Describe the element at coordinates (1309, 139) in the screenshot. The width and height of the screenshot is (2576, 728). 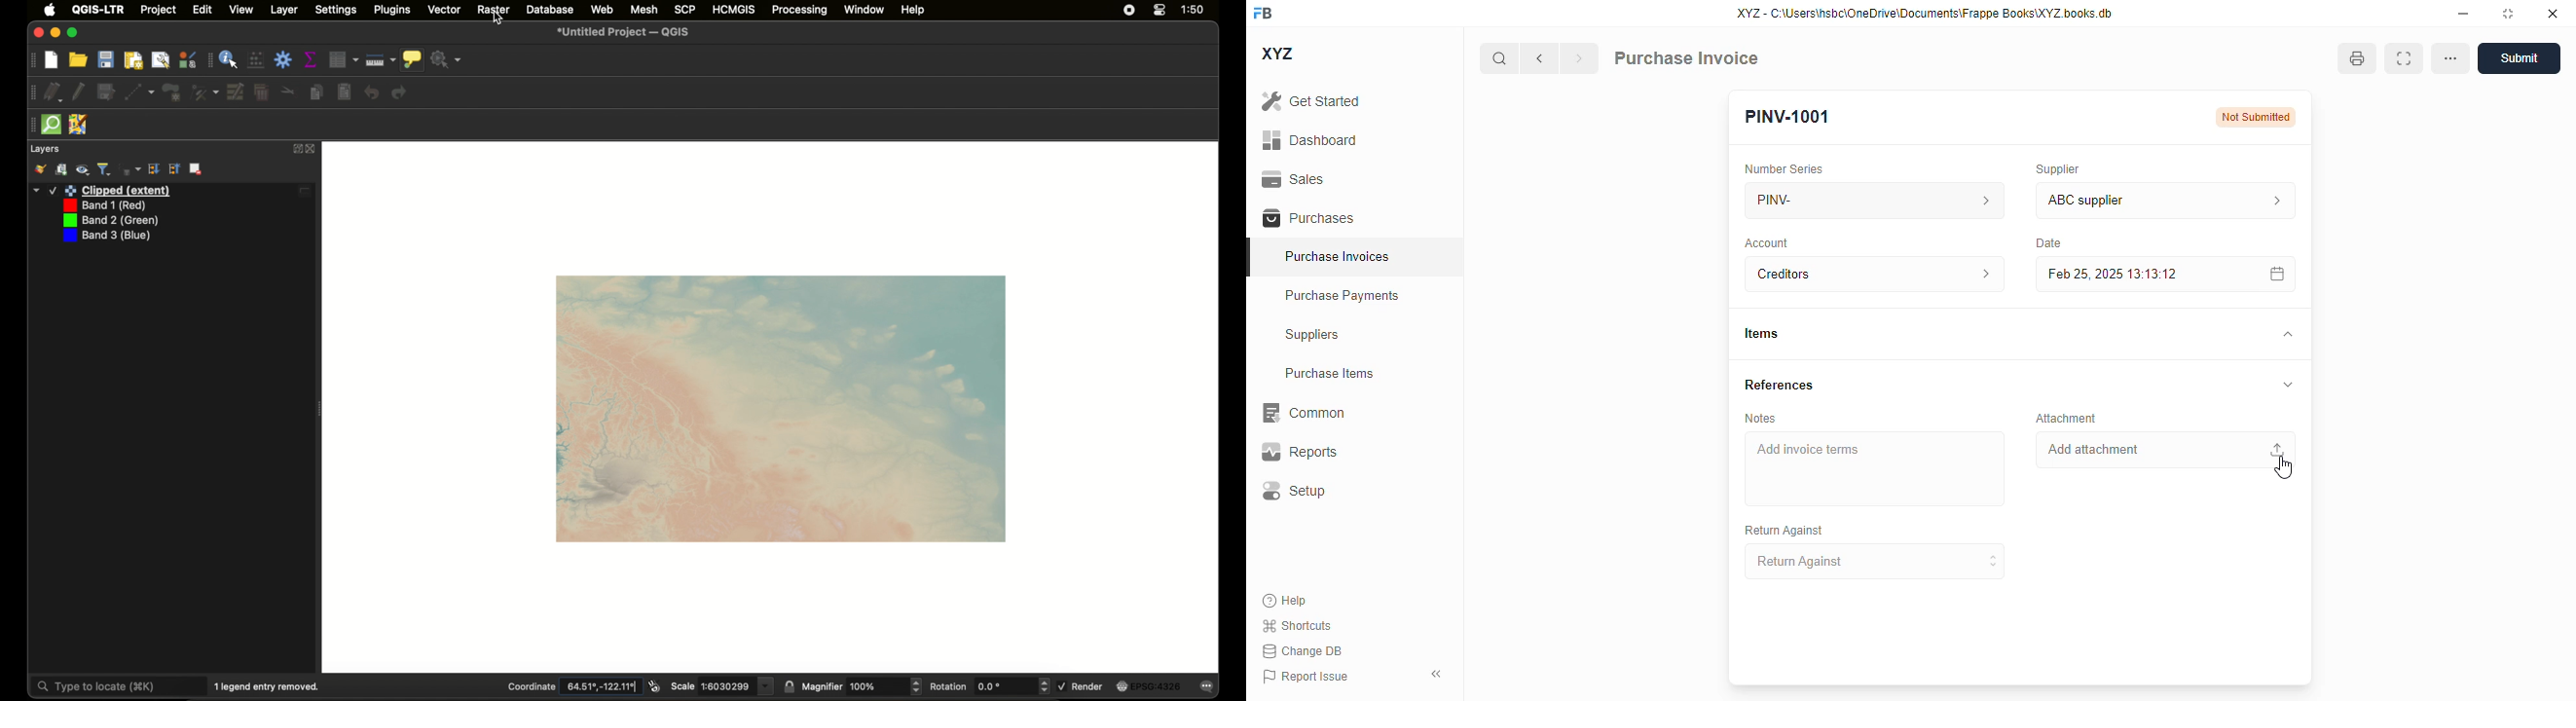
I see `dashboard` at that location.